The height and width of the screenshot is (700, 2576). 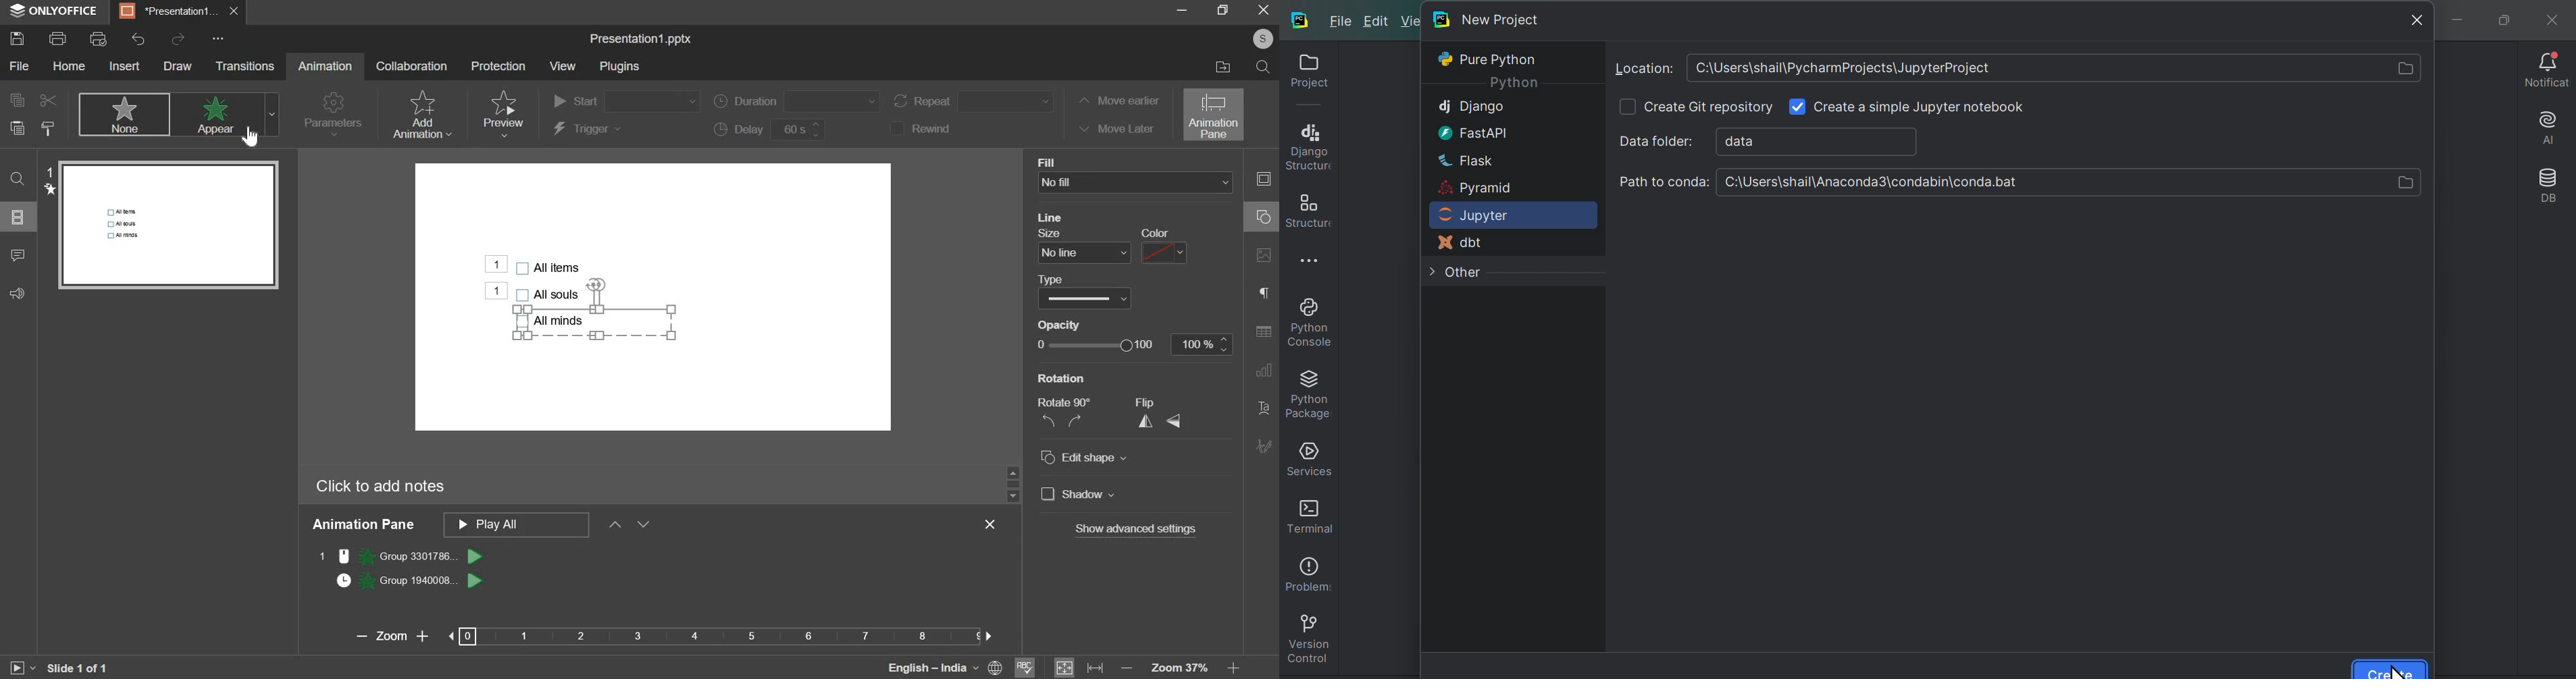 I want to click on Shadow , so click(x=1088, y=495).